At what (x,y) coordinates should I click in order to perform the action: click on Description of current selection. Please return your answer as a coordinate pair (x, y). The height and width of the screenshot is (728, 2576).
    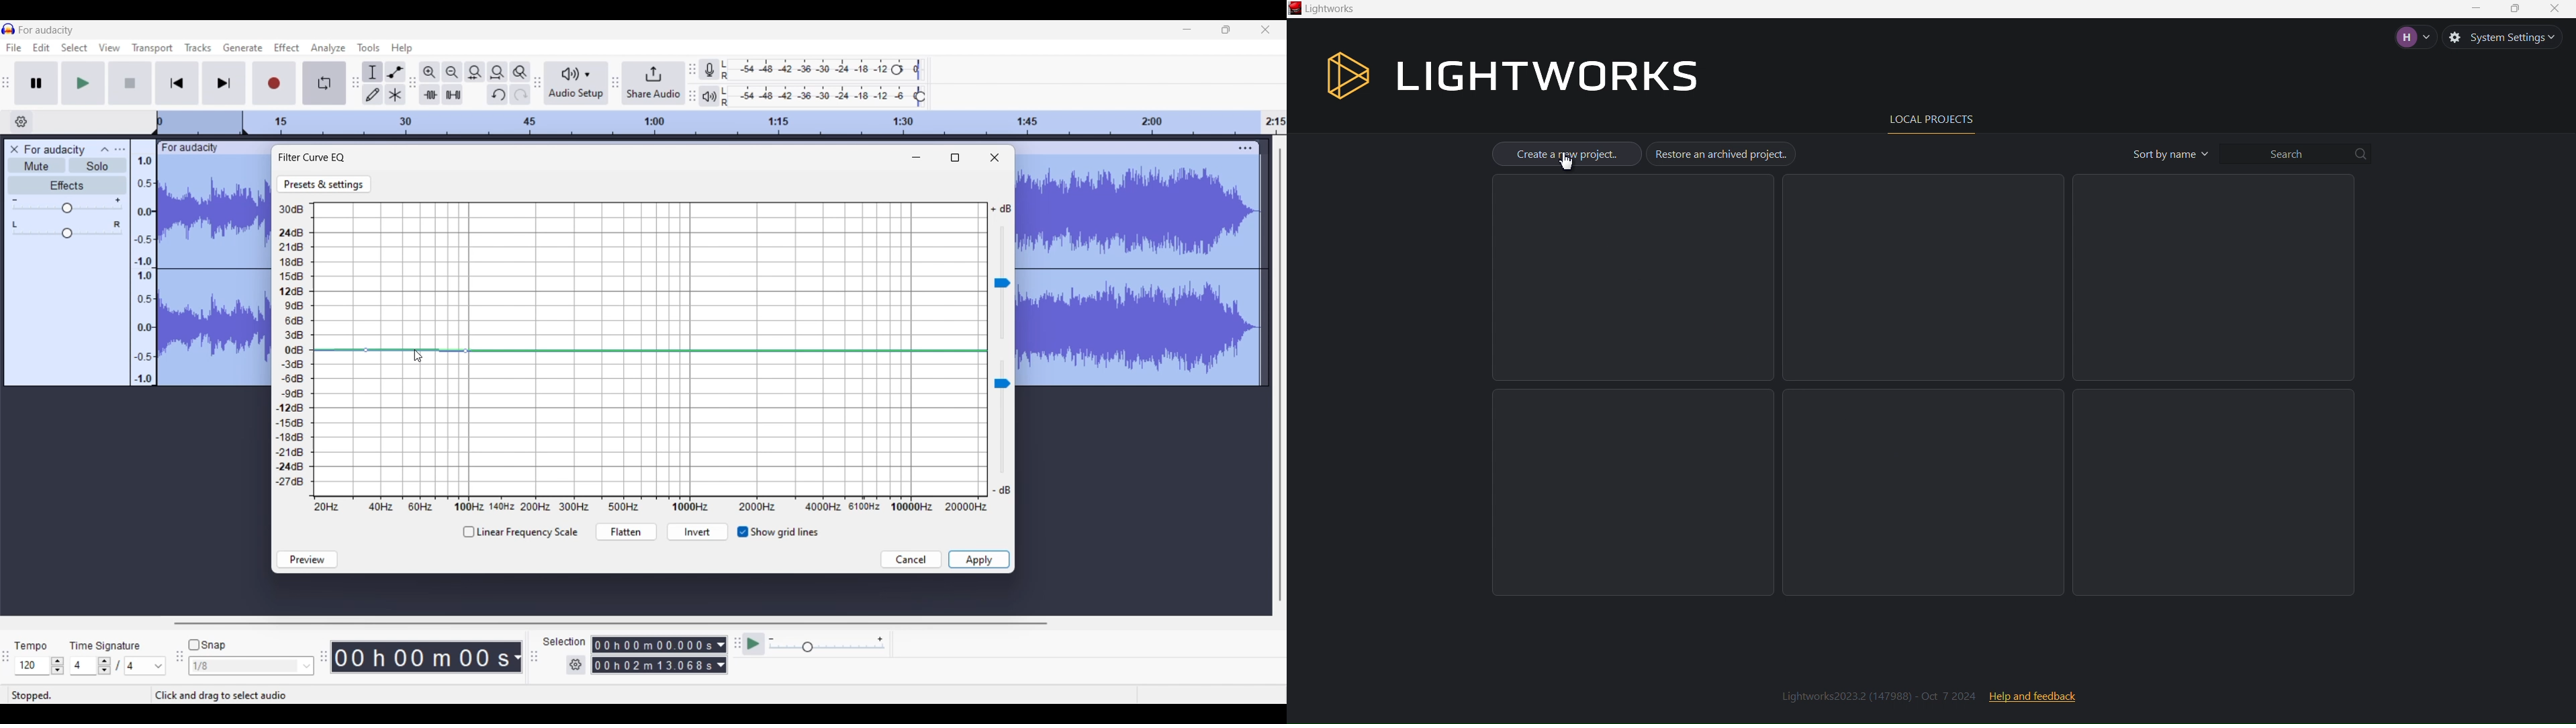
    Looking at the image, I should click on (236, 695).